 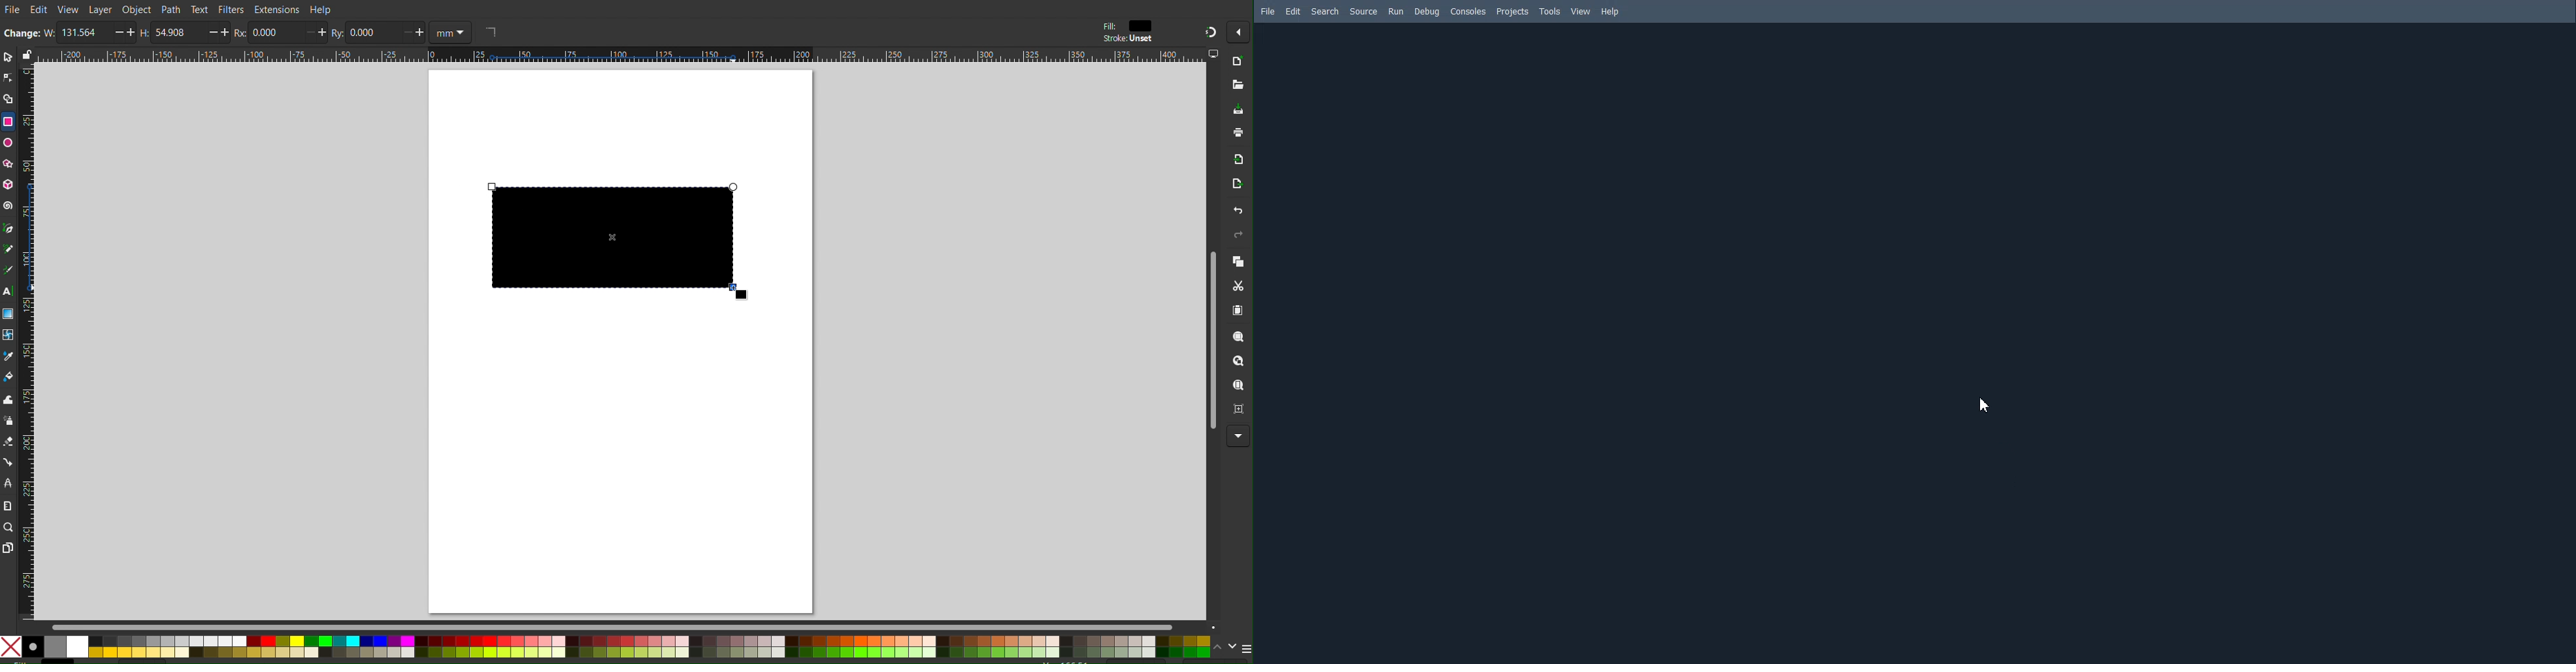 I want to click on Search, so click(x=1326, y=11).